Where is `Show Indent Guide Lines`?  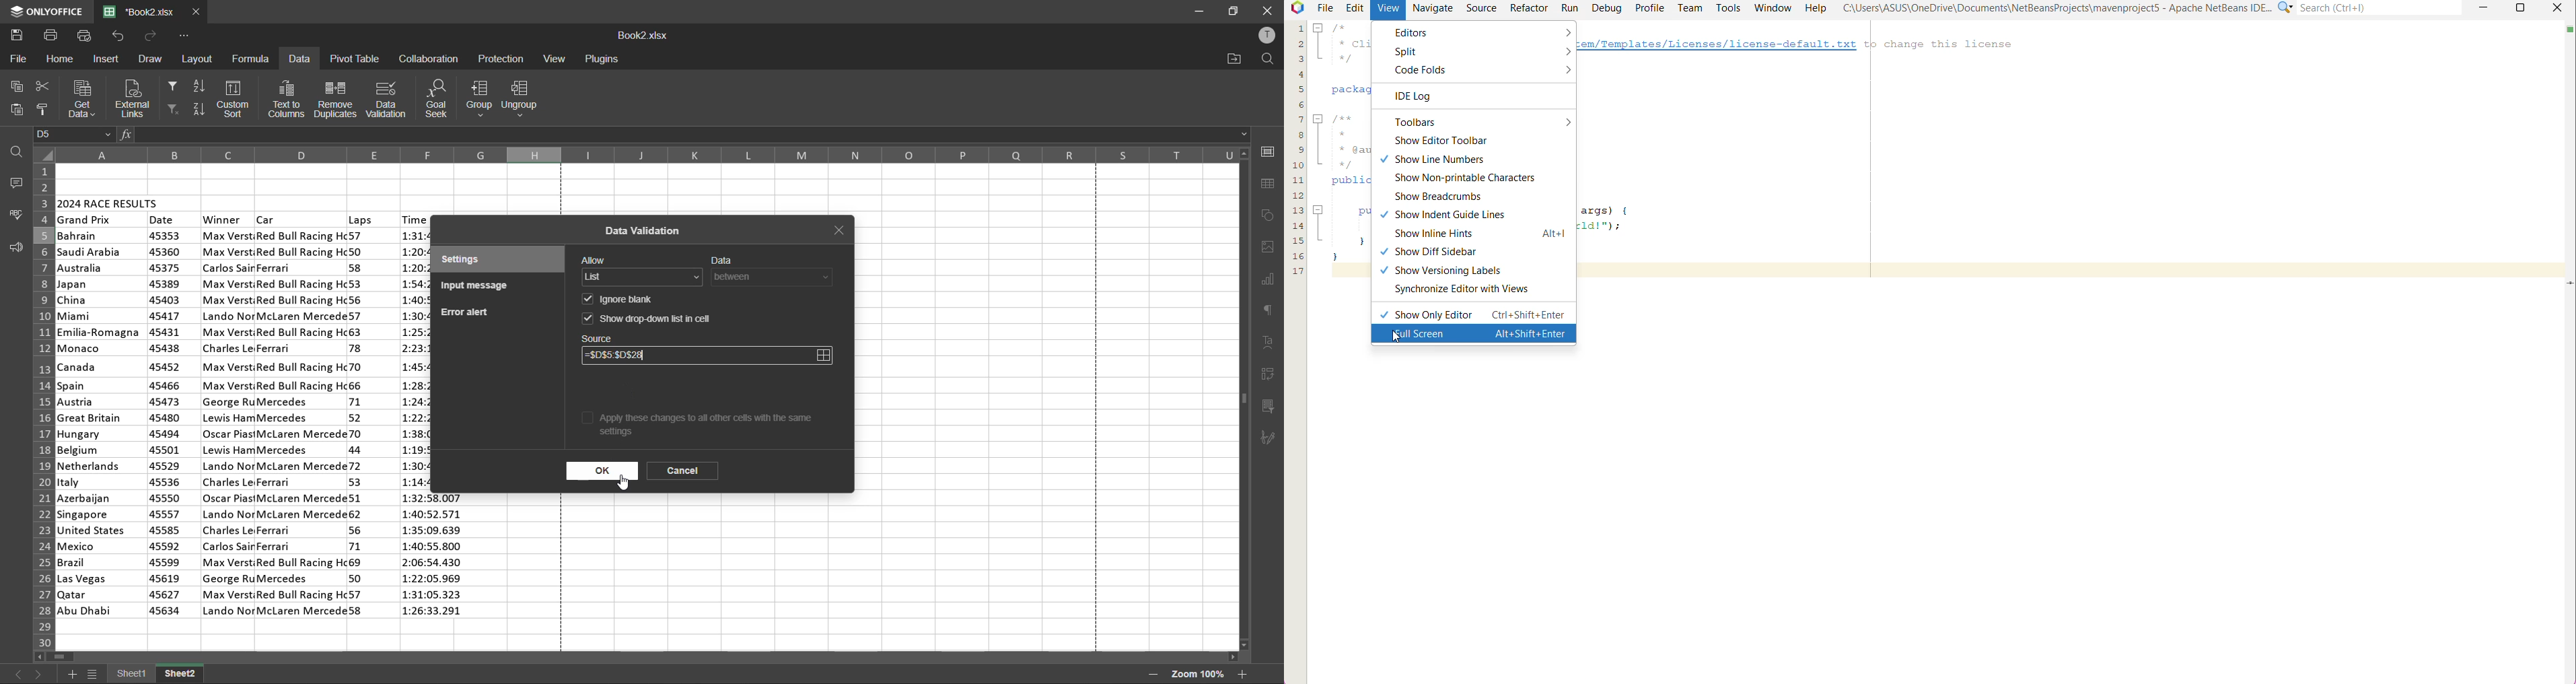
Show Indent Guide Lines is located at coordinates (1451, 215).